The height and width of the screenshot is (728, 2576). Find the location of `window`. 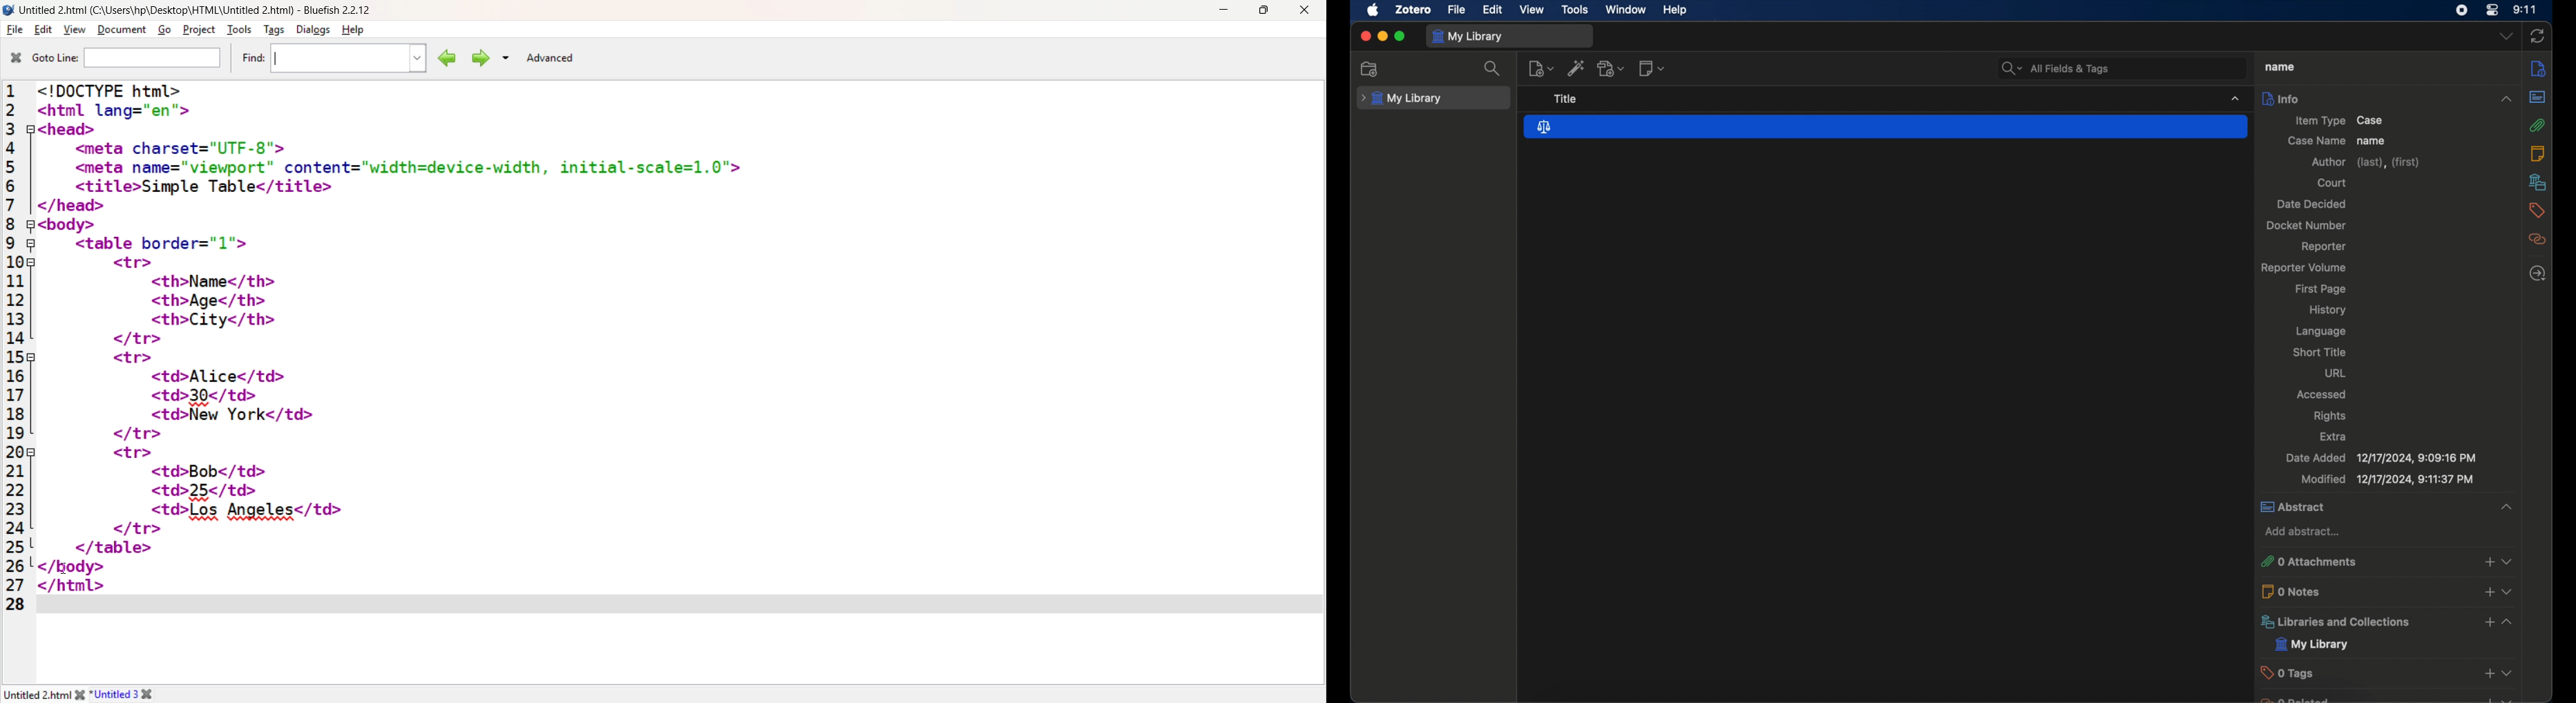

window is located at coordinates (1627, 10).